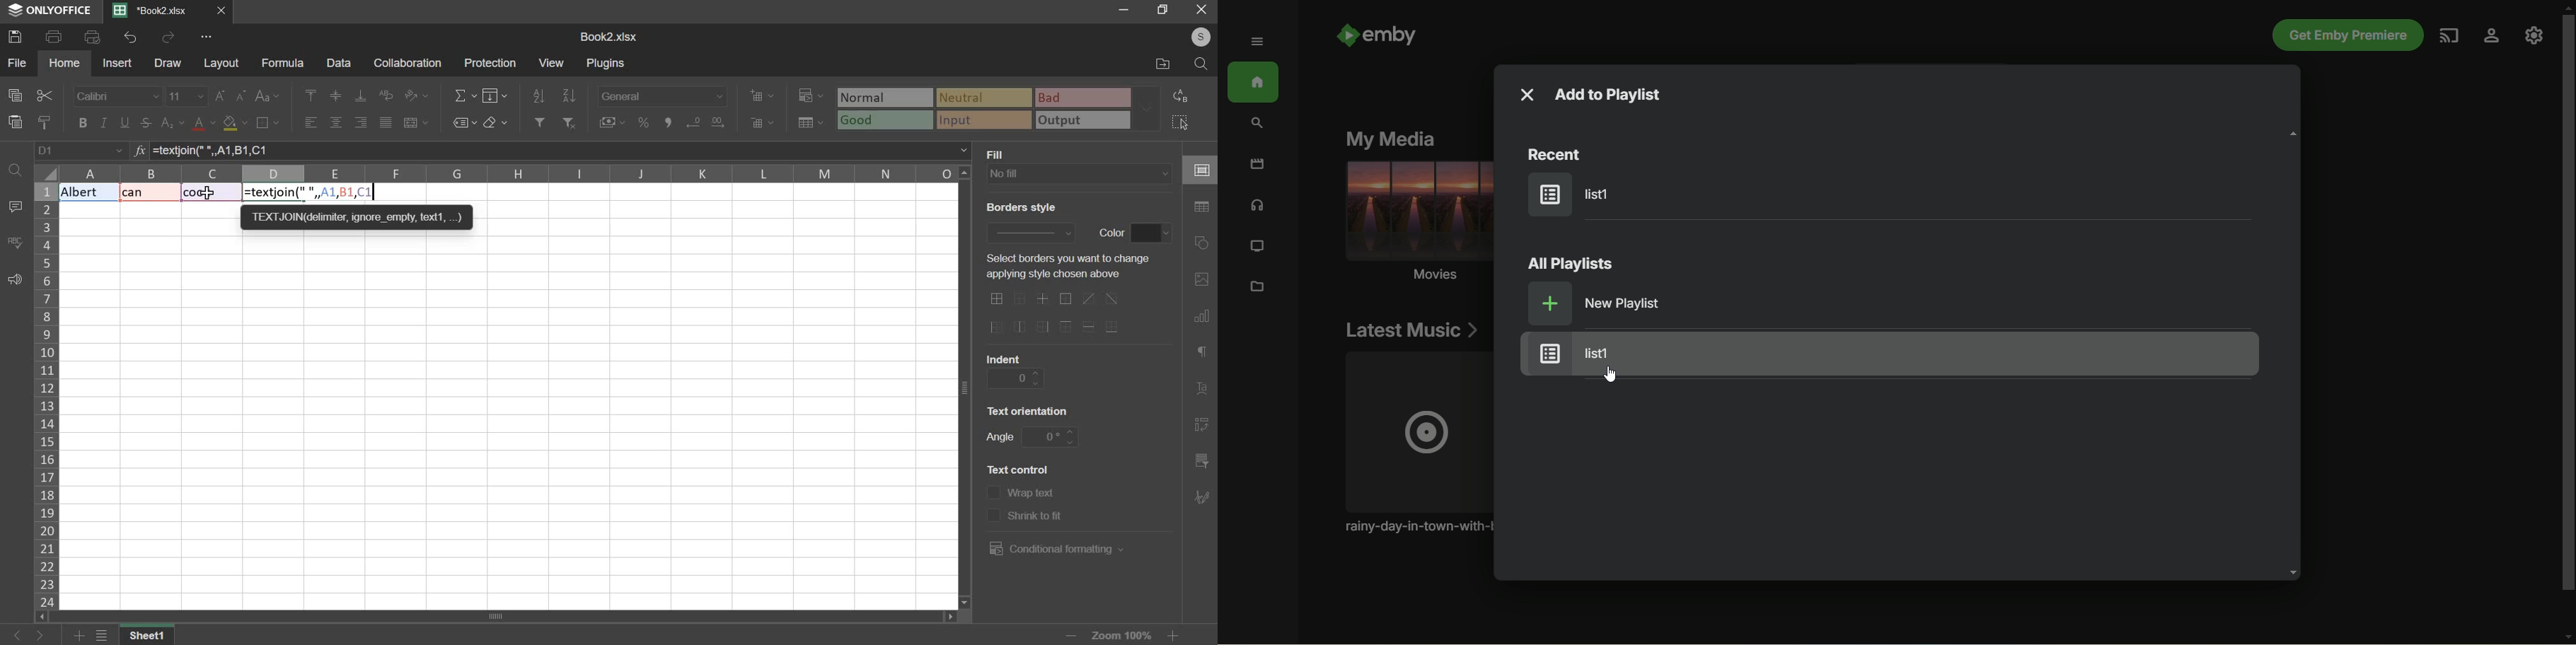  What do you see at coordinates (232, 96) in the screenshot?
I see `font size change` at bounding box center [232, 96].